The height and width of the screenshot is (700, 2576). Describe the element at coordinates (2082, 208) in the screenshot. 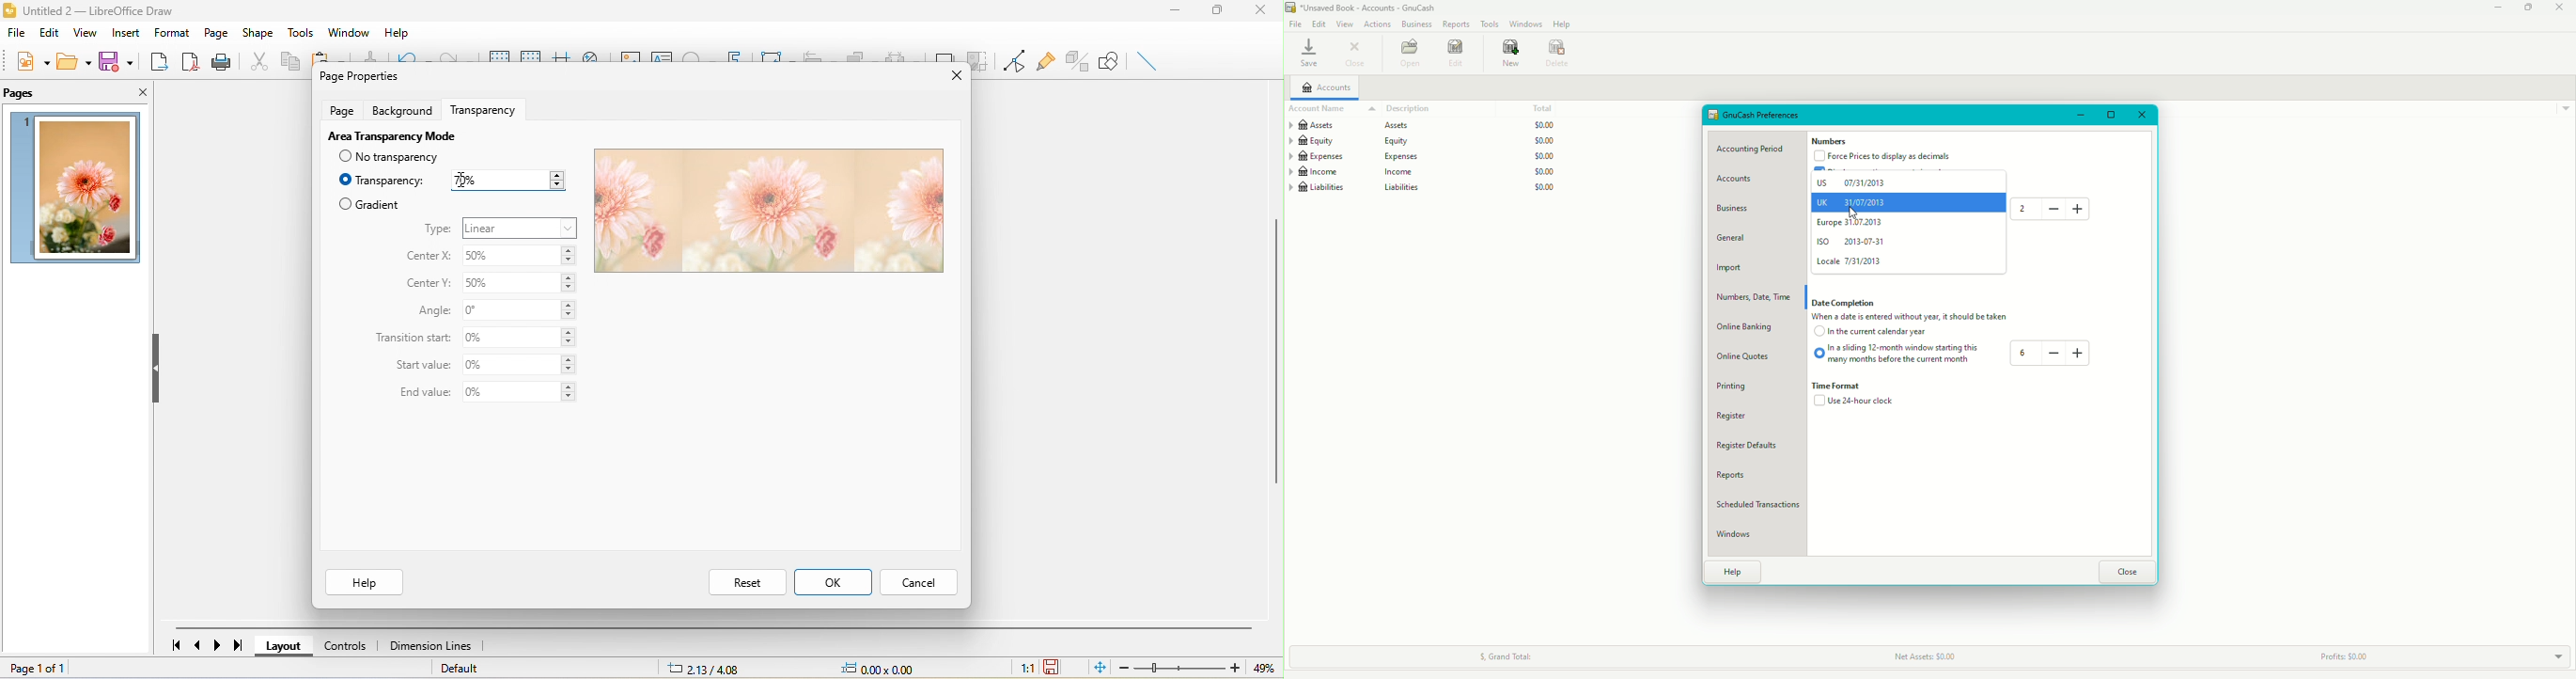

I see `Plus` at that location.